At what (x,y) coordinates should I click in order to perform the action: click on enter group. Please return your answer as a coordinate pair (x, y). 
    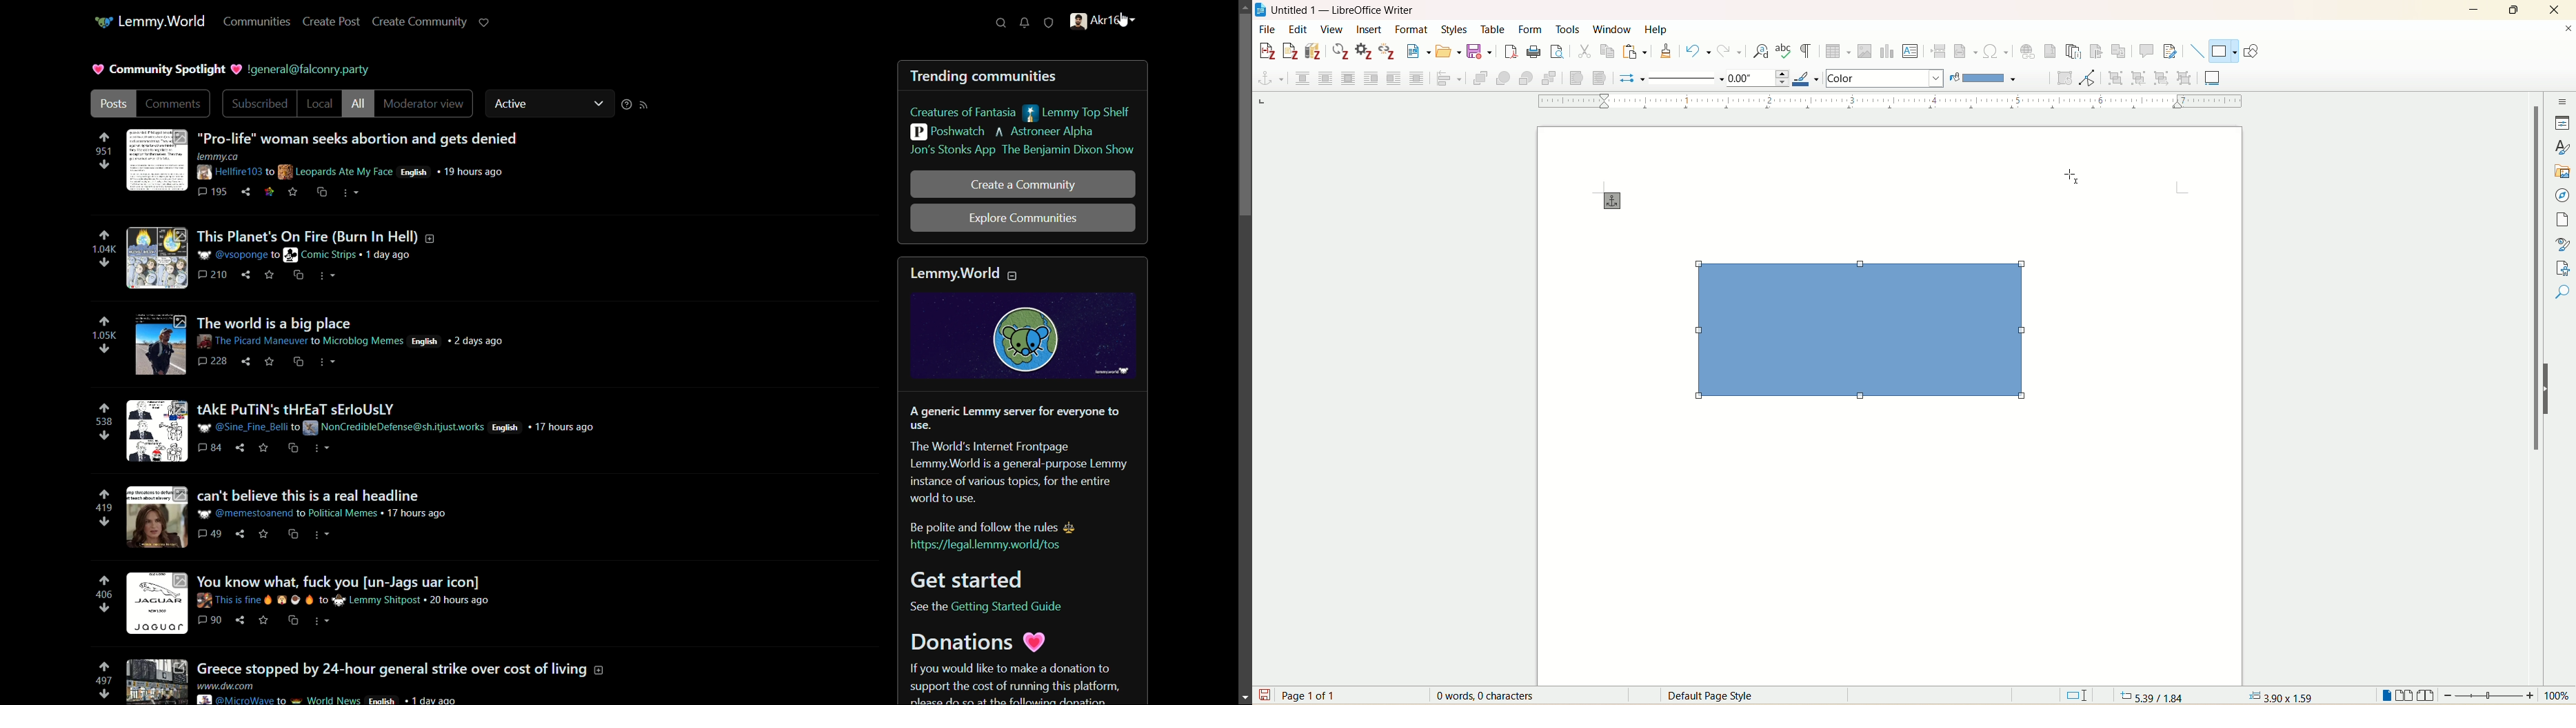
    Looking at the image, I should click on (2142, 77).